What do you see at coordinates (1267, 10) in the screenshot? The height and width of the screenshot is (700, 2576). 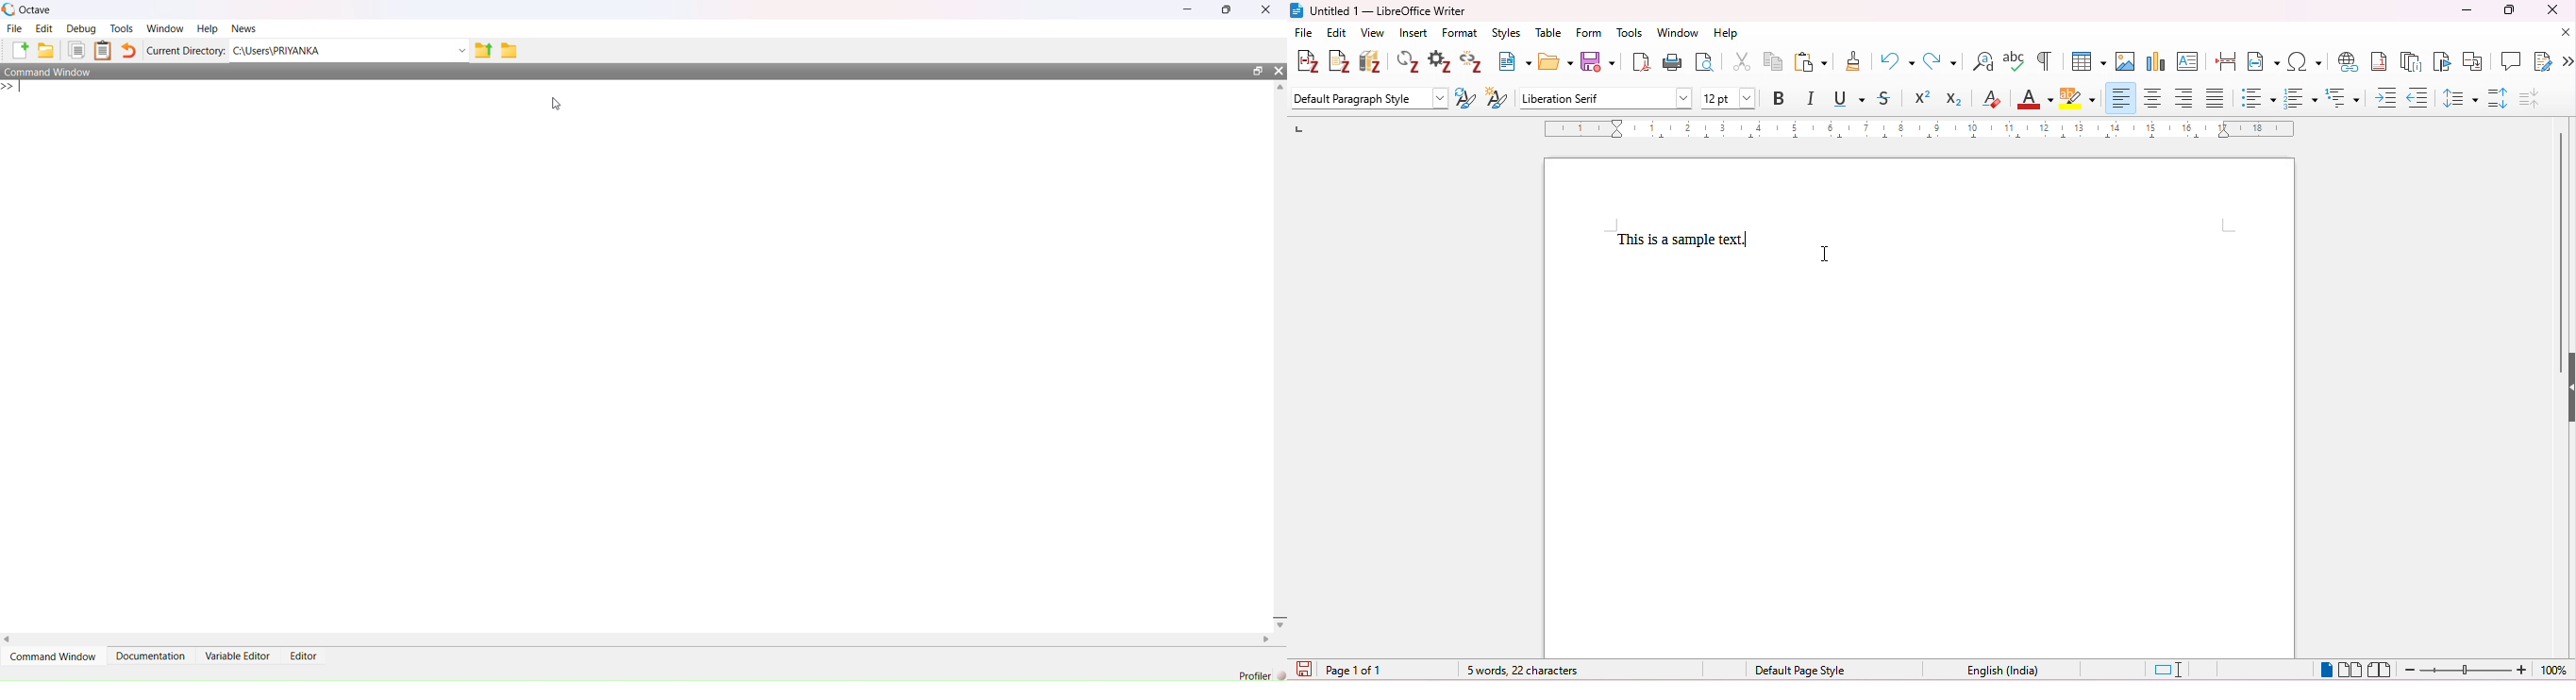 I see `Close` at bounding box center [1267, 10].